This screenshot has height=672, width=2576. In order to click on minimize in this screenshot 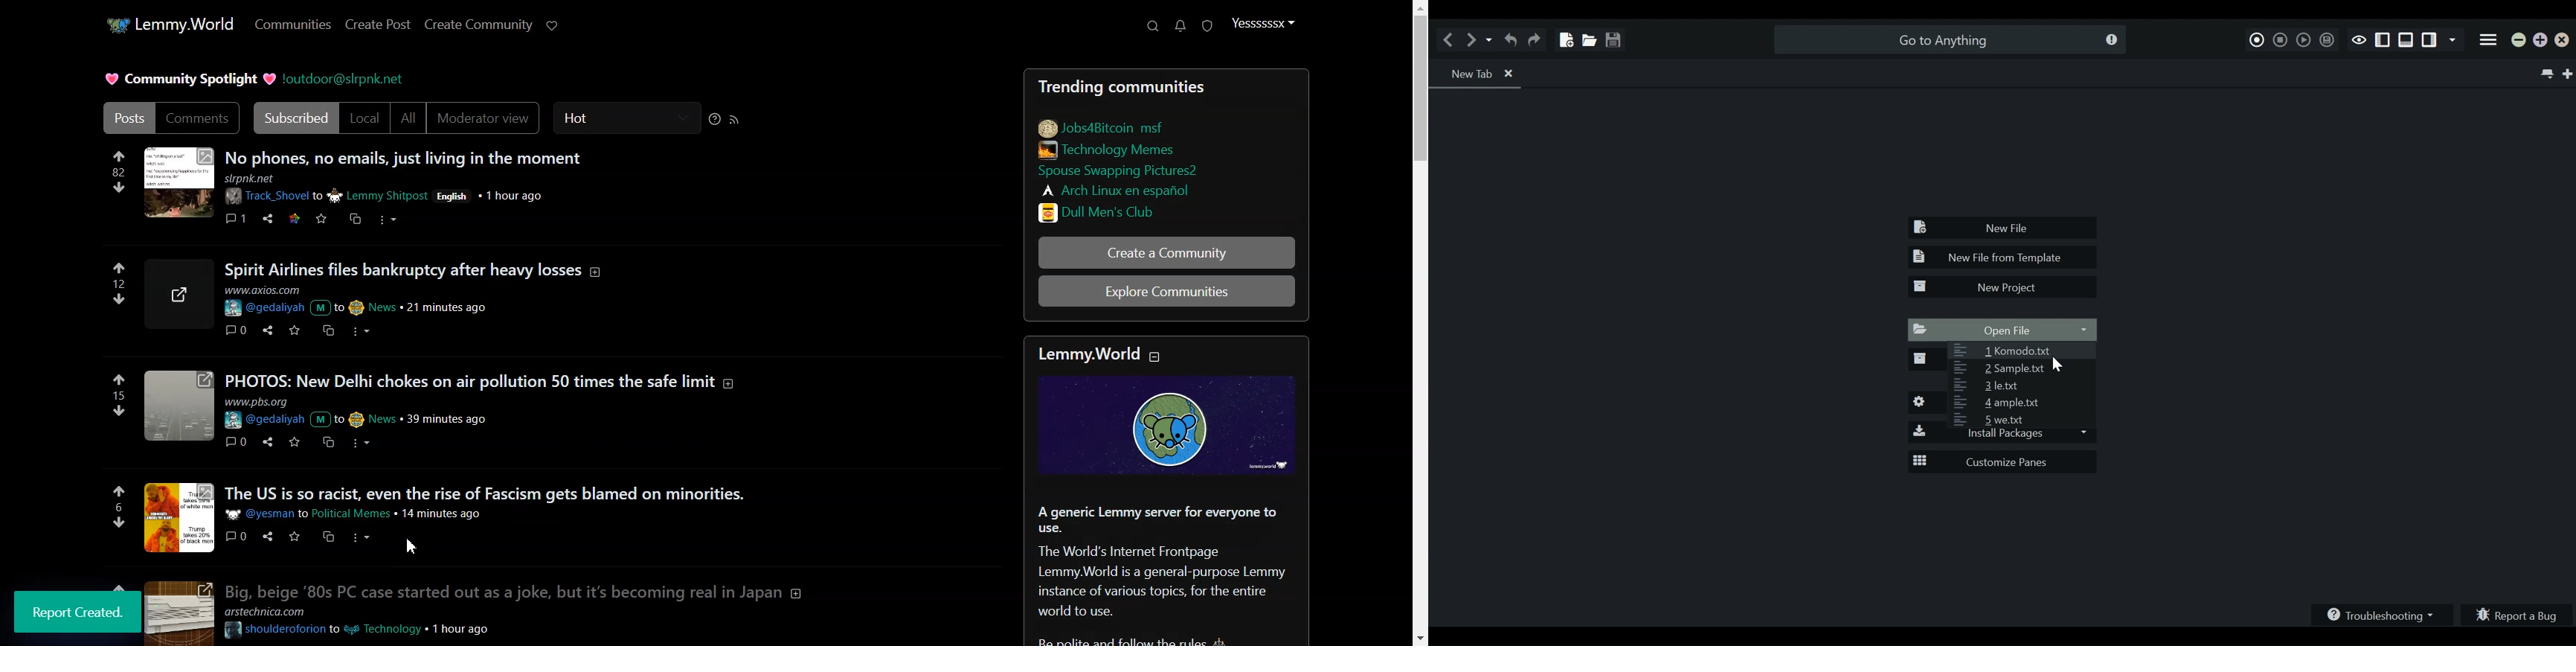, I will do `click(2519, 42)`.